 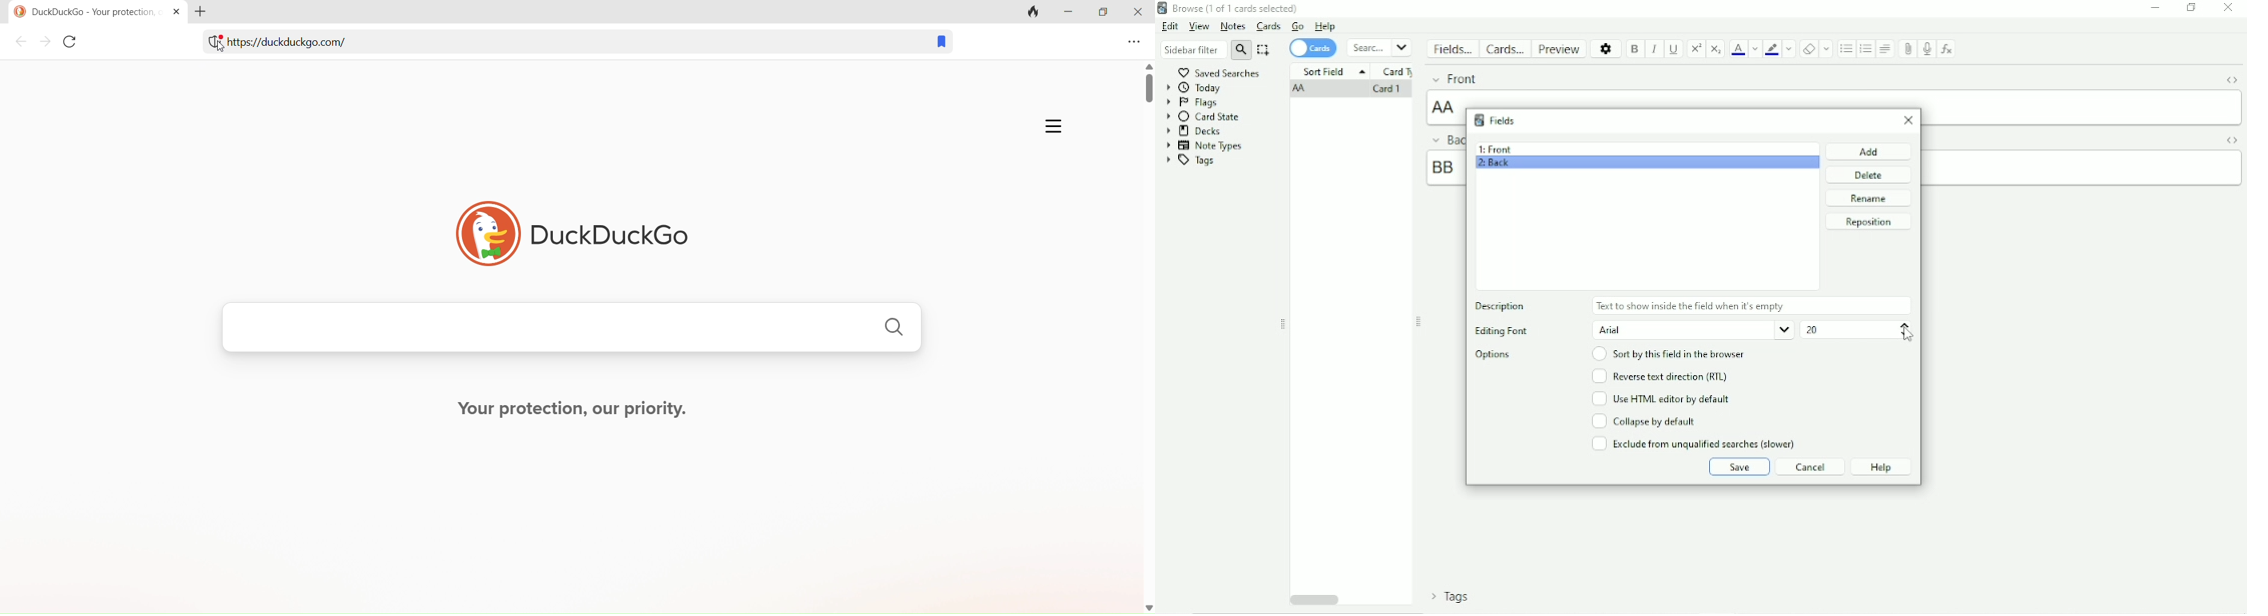 I want to click on Text highlight color, so click(x=1772, y=49).